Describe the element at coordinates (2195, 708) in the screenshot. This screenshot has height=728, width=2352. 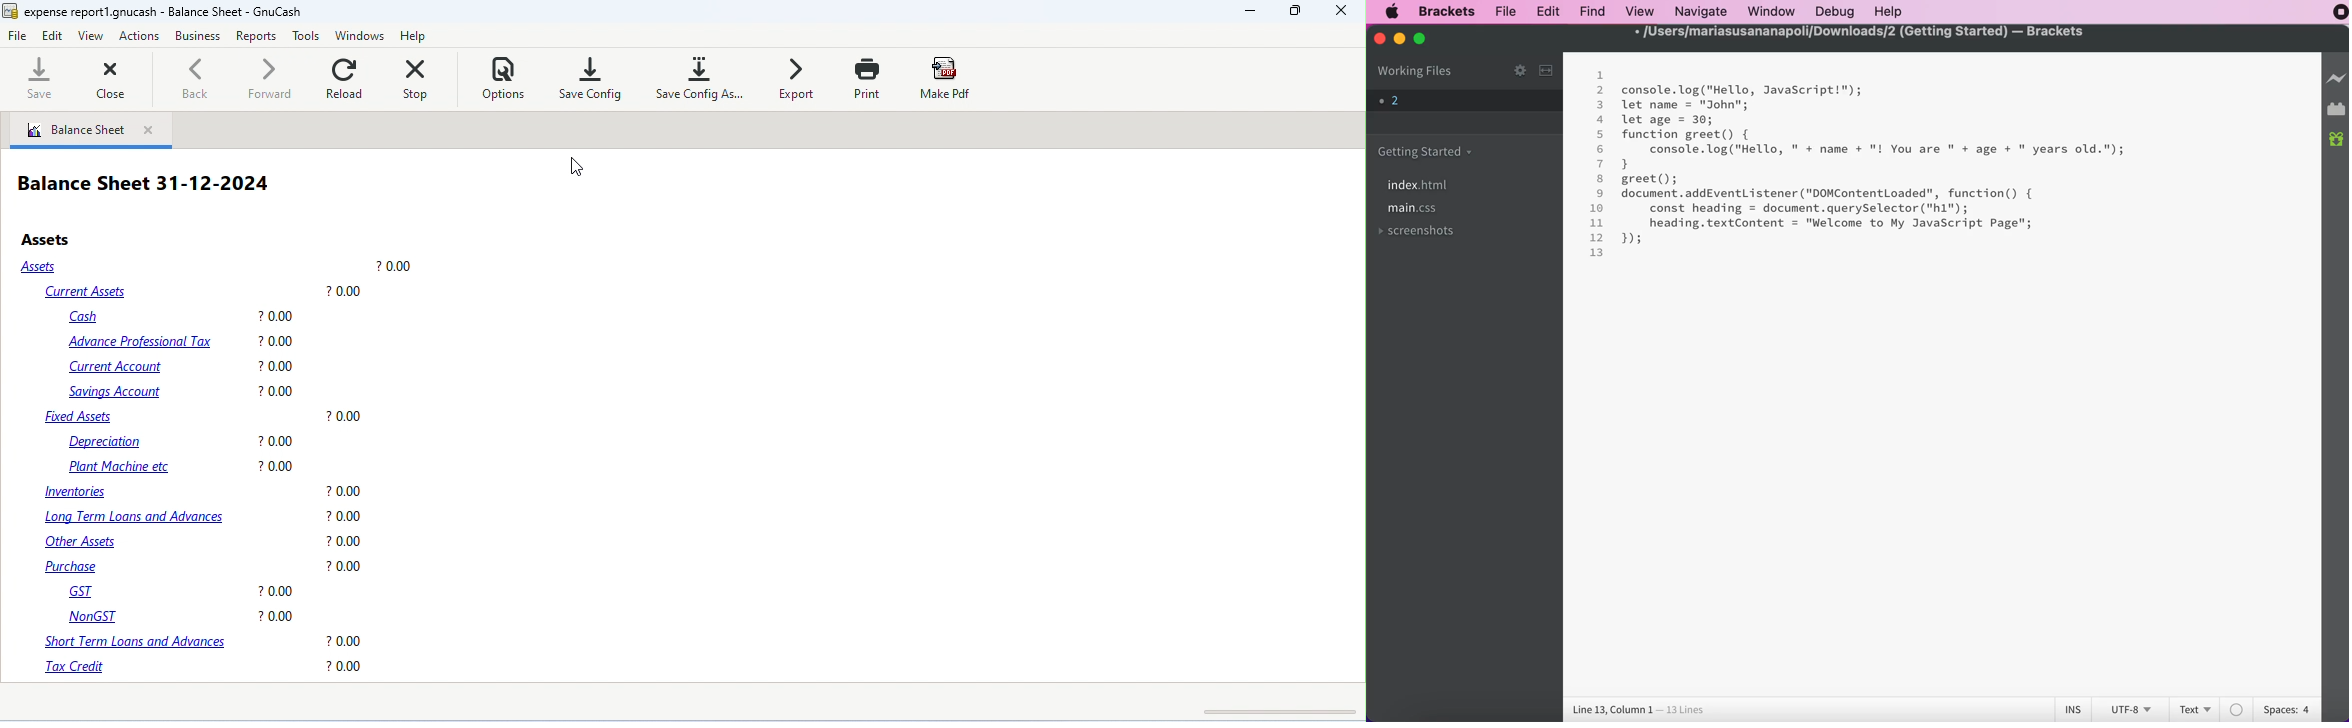
I see `text` at that location.